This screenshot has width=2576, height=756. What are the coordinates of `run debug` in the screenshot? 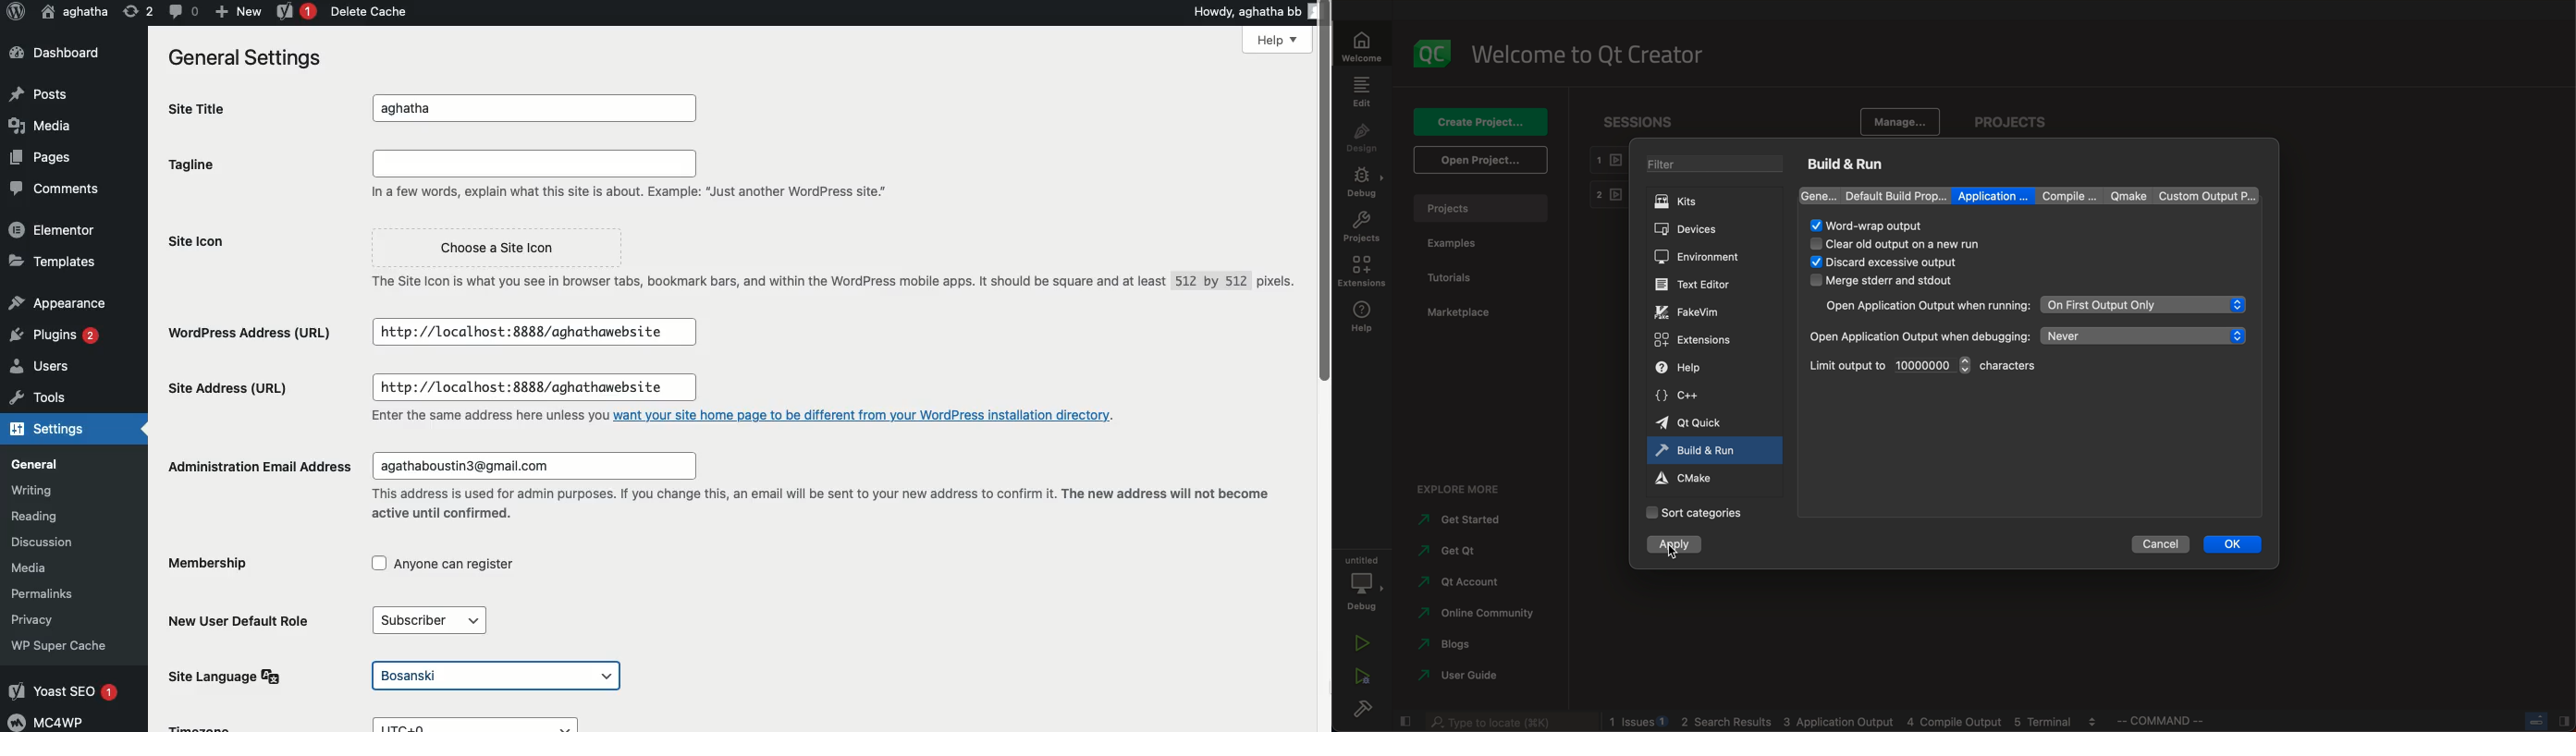 It's located at (1361, 679).